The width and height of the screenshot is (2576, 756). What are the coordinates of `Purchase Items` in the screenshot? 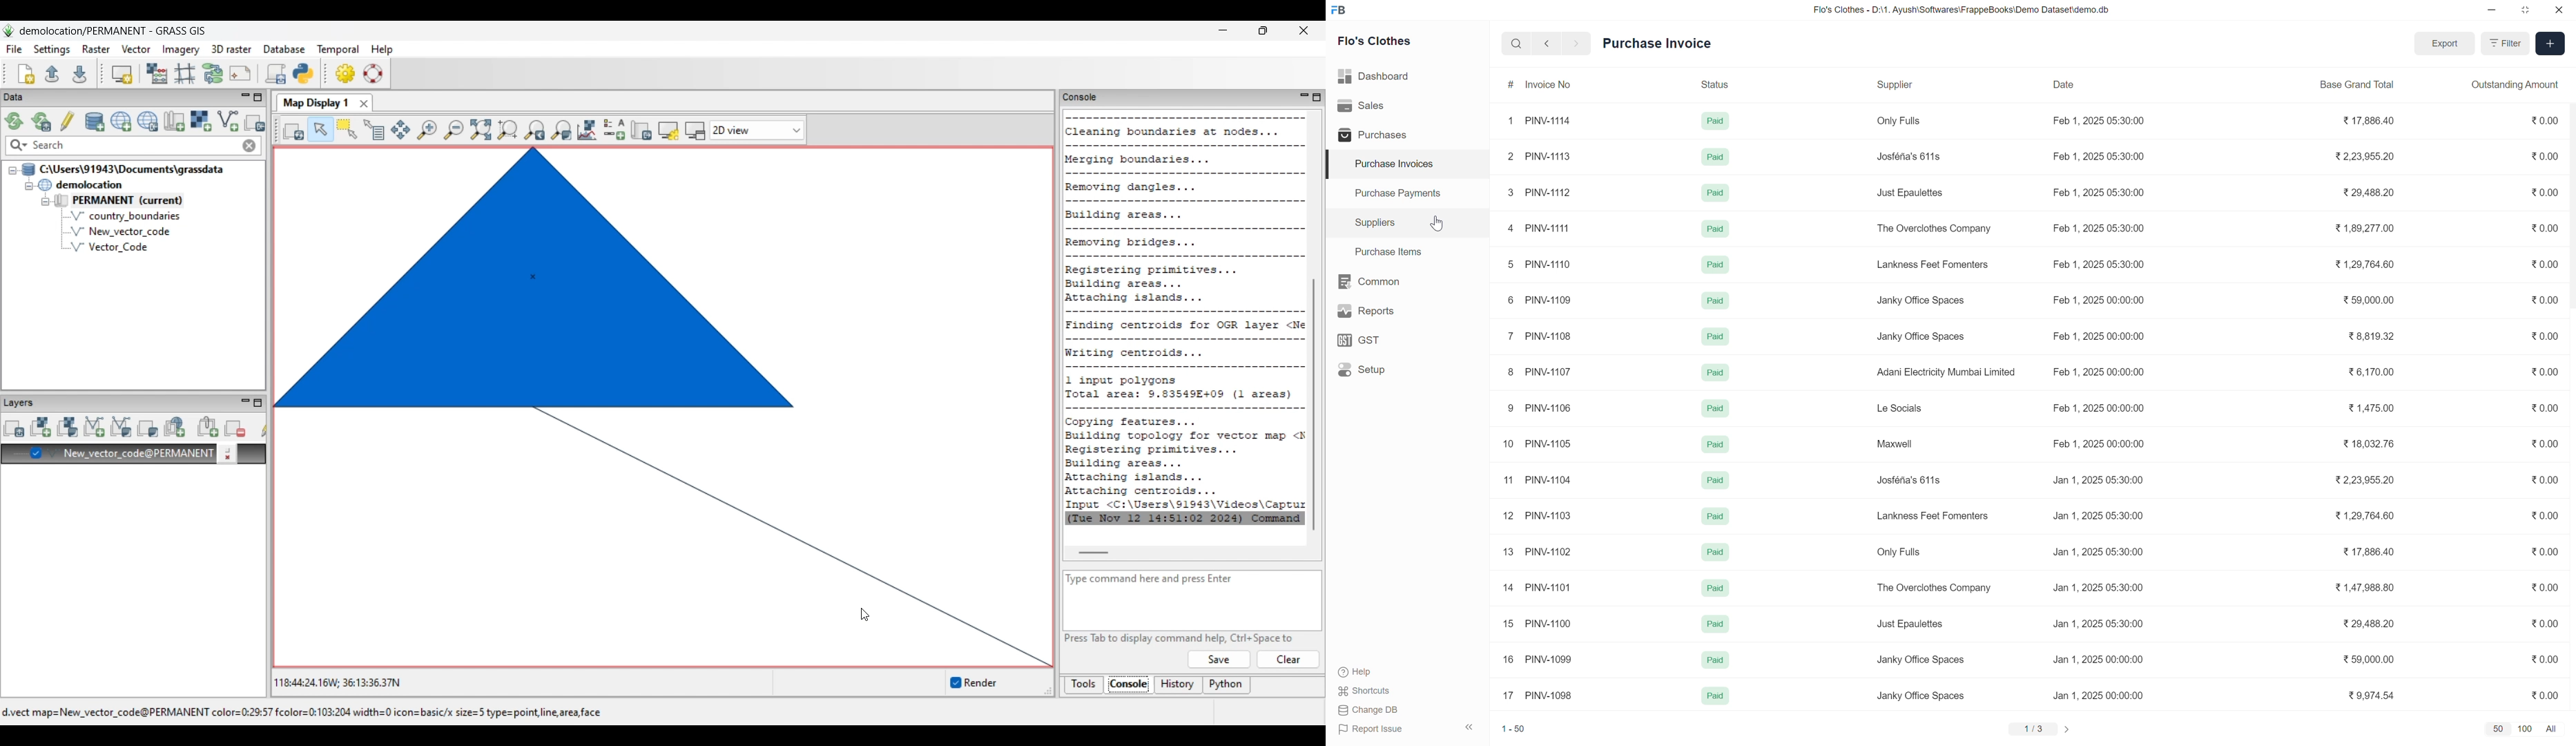 It's located at (1407, 252).